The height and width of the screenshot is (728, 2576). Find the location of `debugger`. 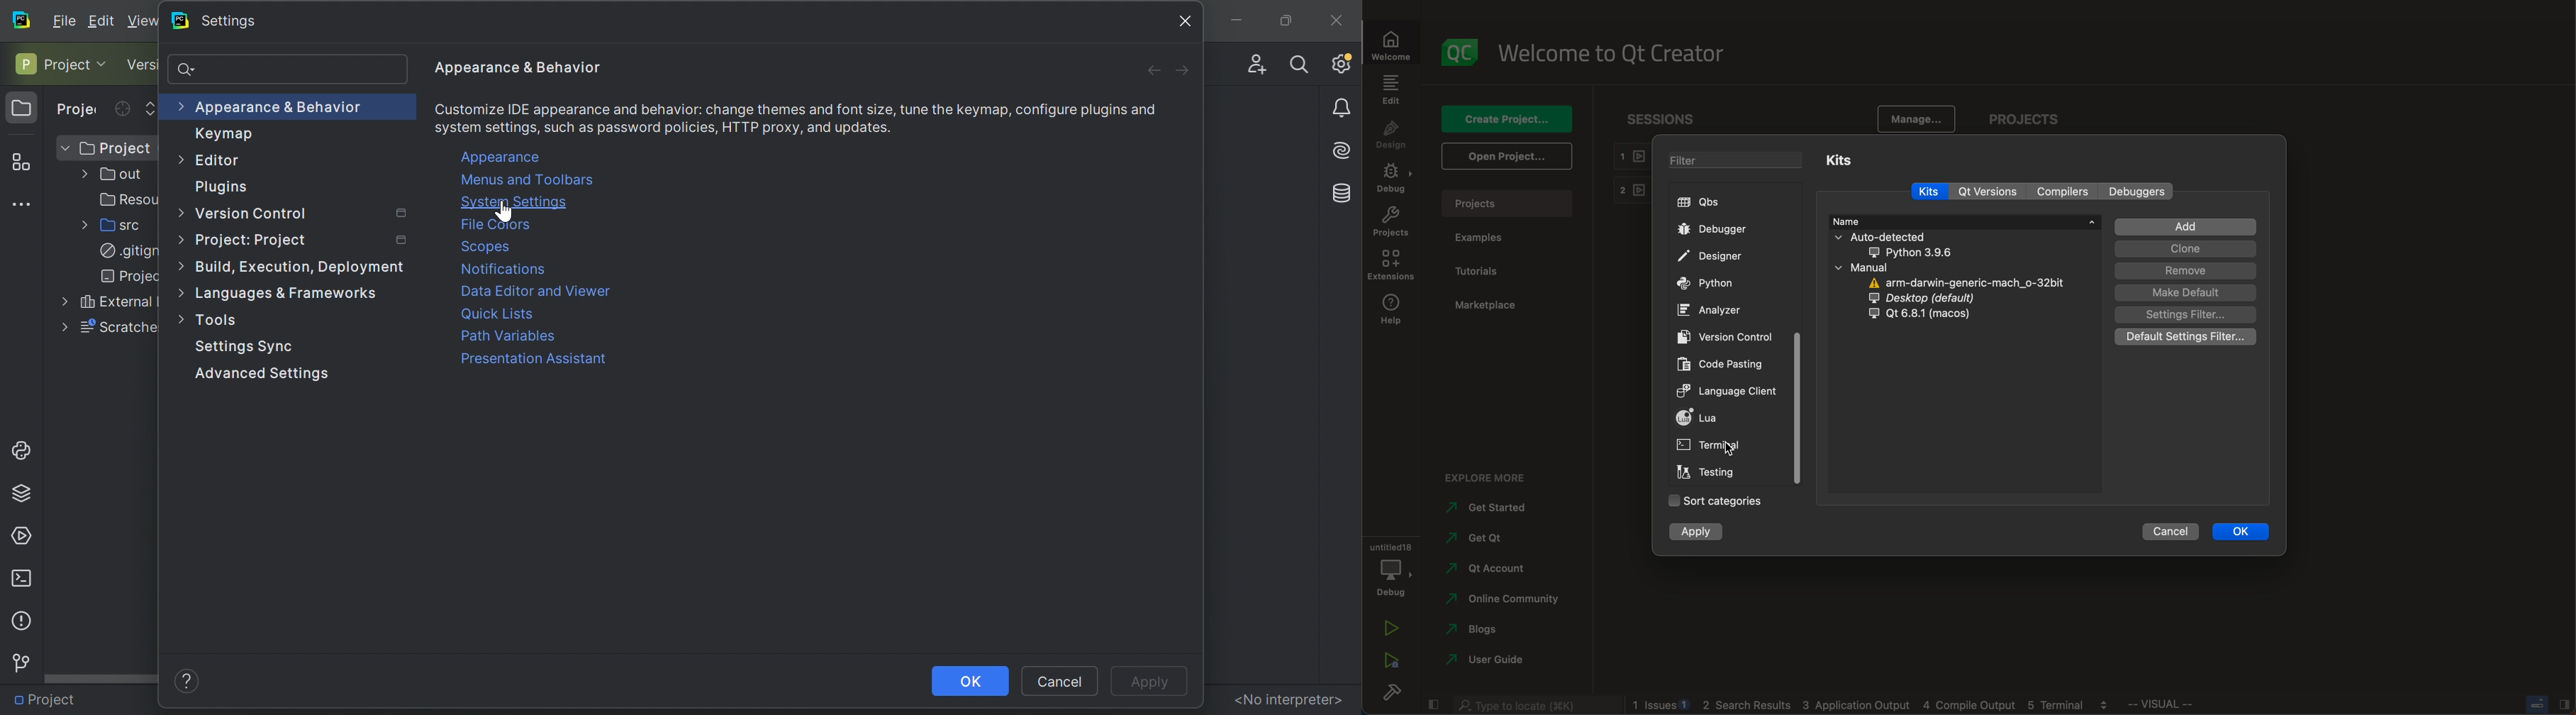

debugger is located at coordinates (1722, 229).